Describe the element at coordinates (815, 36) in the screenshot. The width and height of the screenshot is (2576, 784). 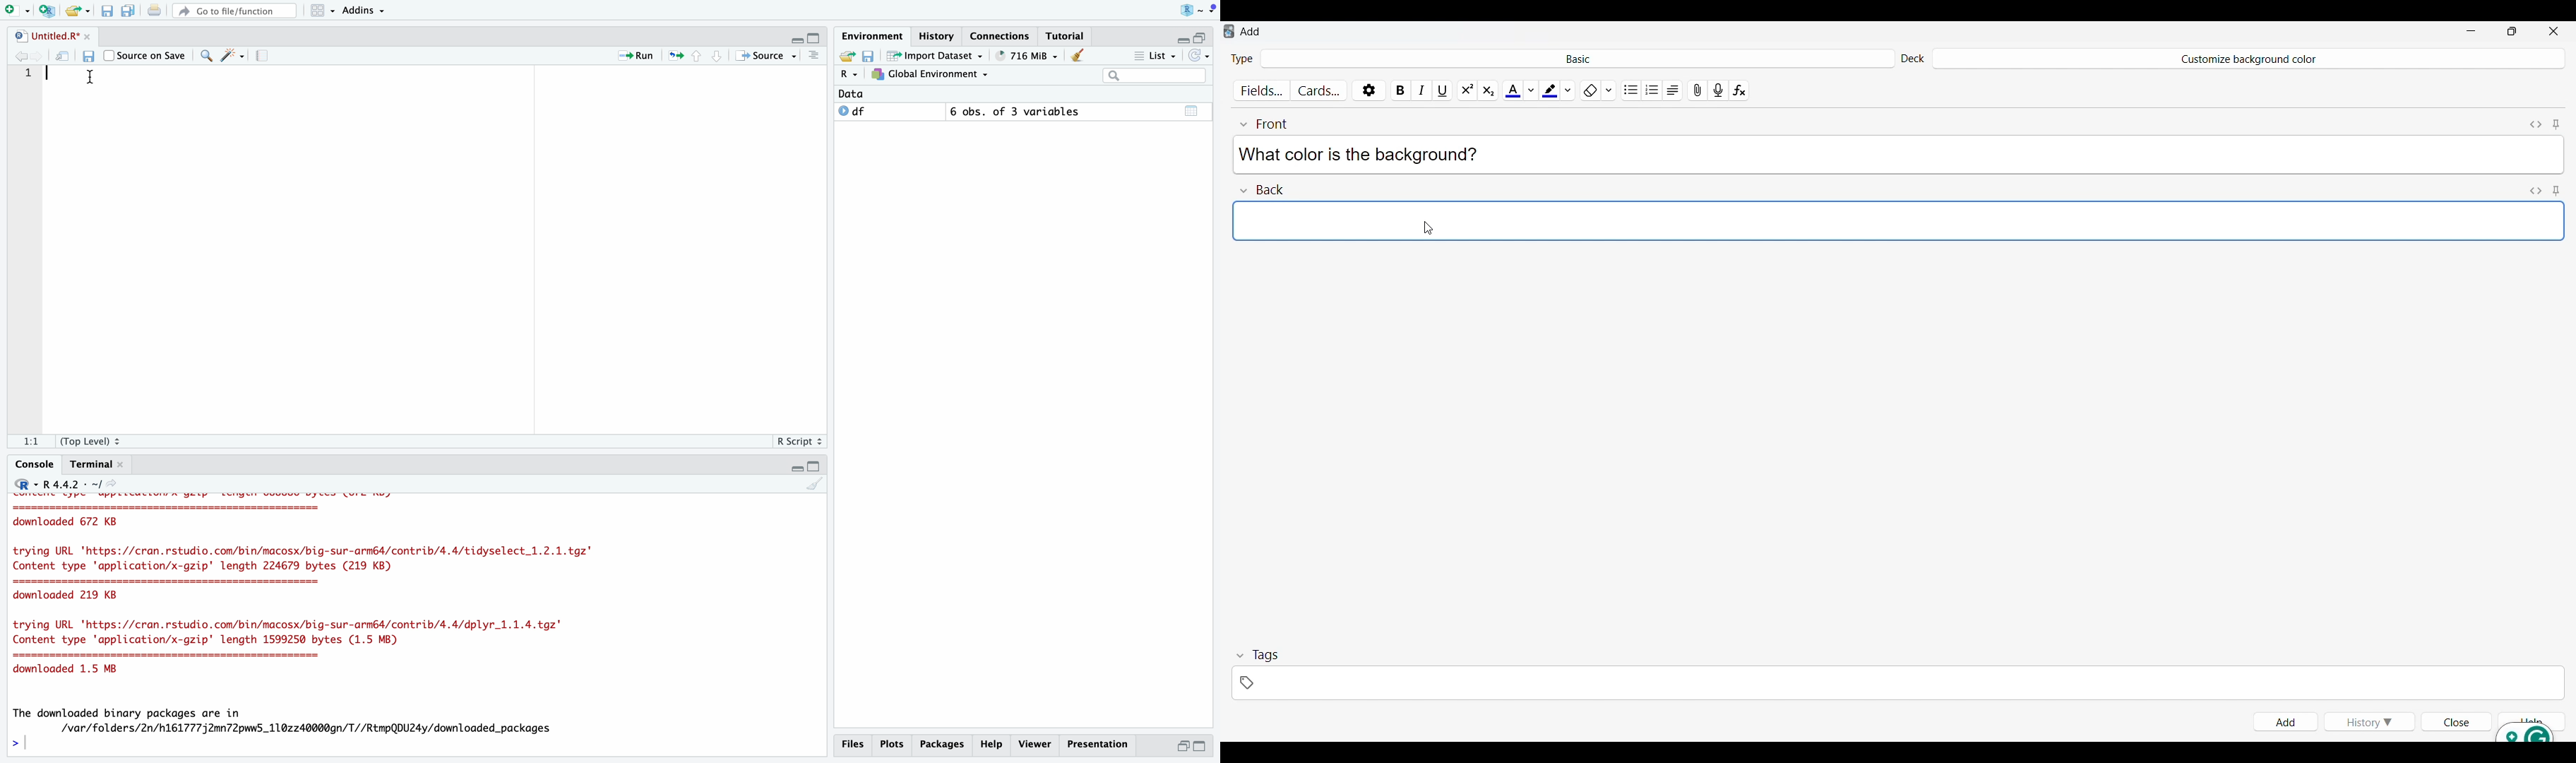
I see `Full Height` at that location.